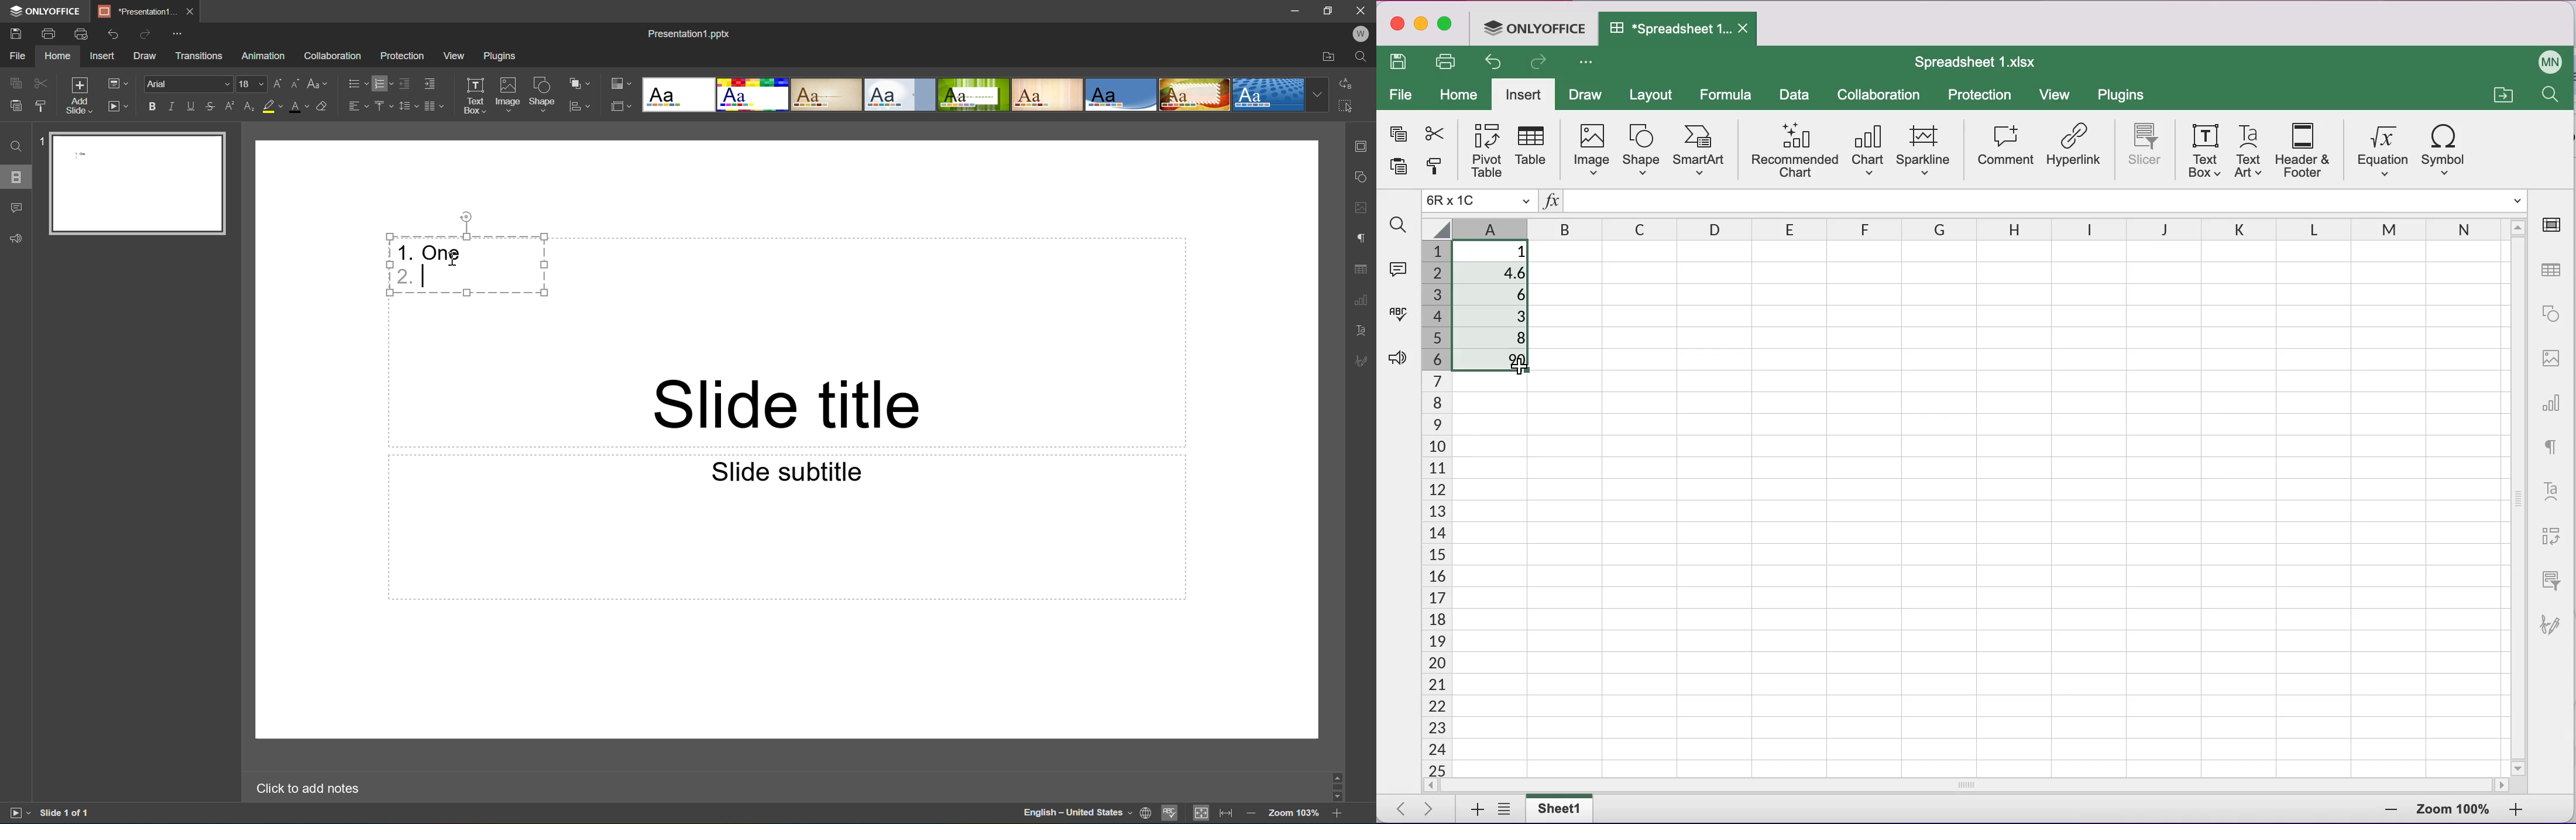 The width and height of the screenshot is (2576, 840). What do you see at coordinates (1364, 10) in the screenshot?
I see `Close` at bounding box center [1364, 10].